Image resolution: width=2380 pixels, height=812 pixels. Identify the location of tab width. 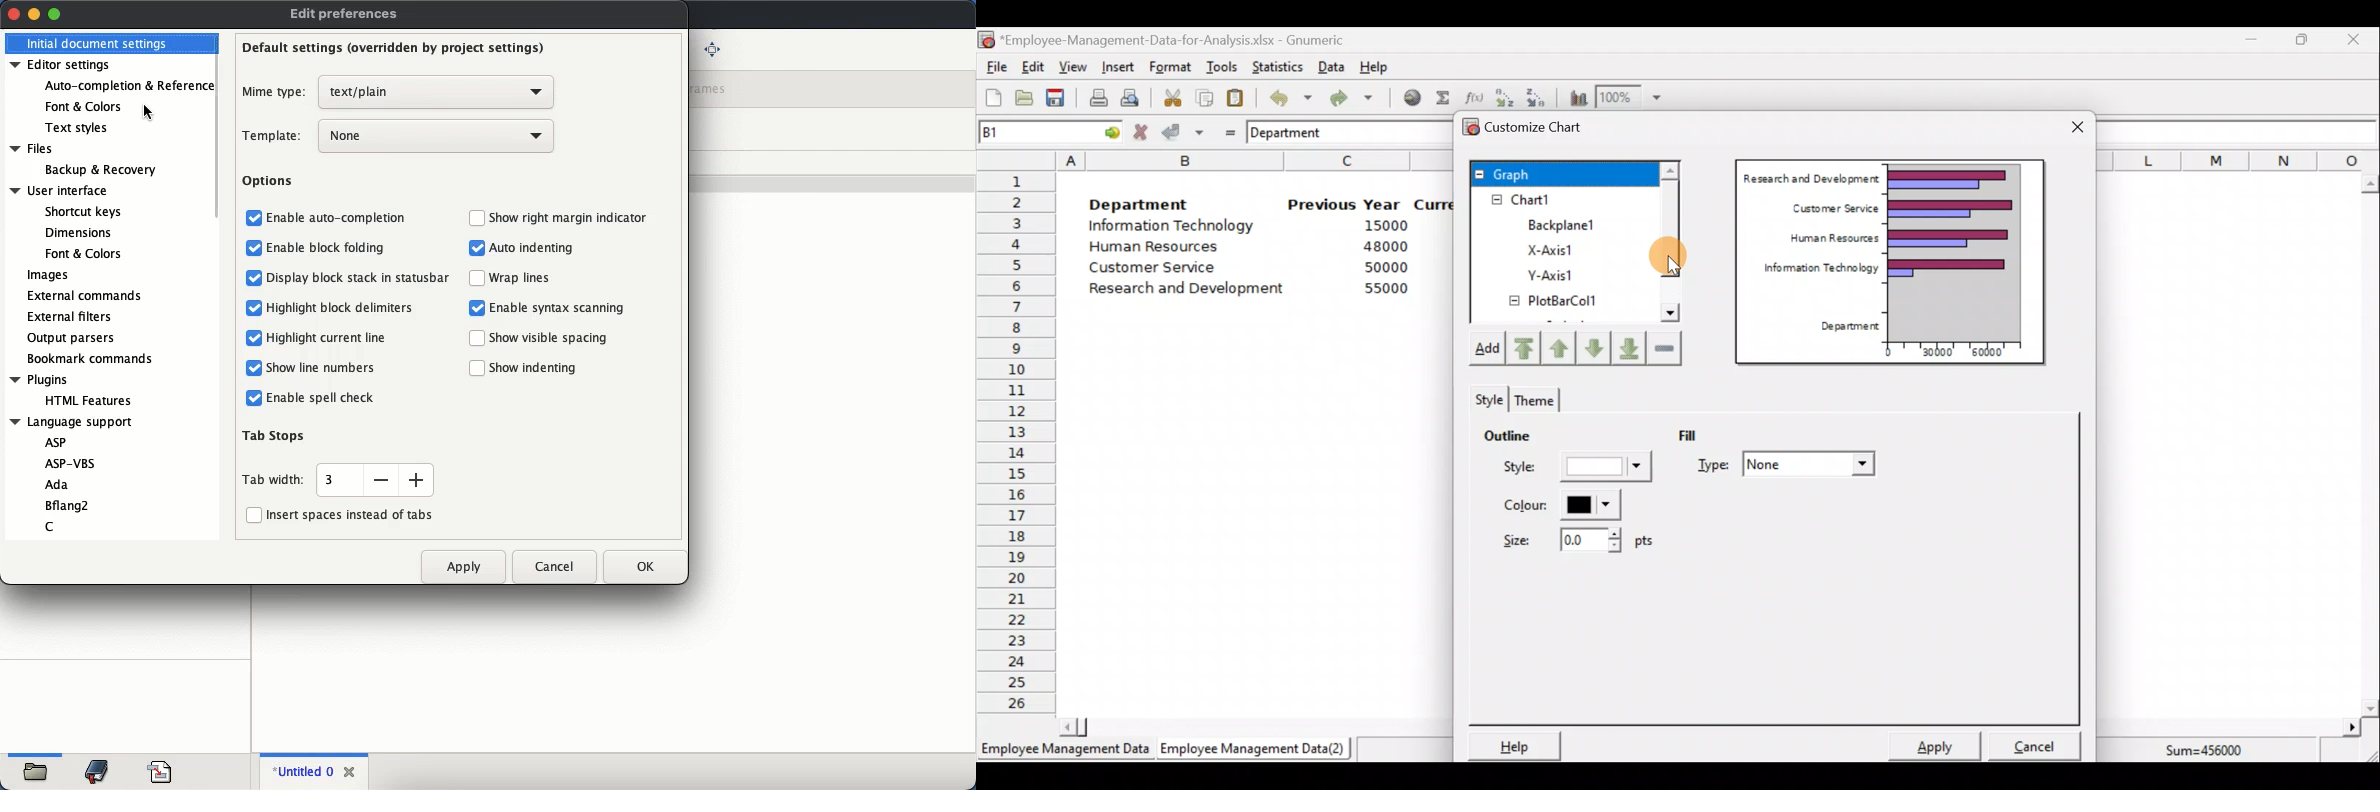
(274, 479).